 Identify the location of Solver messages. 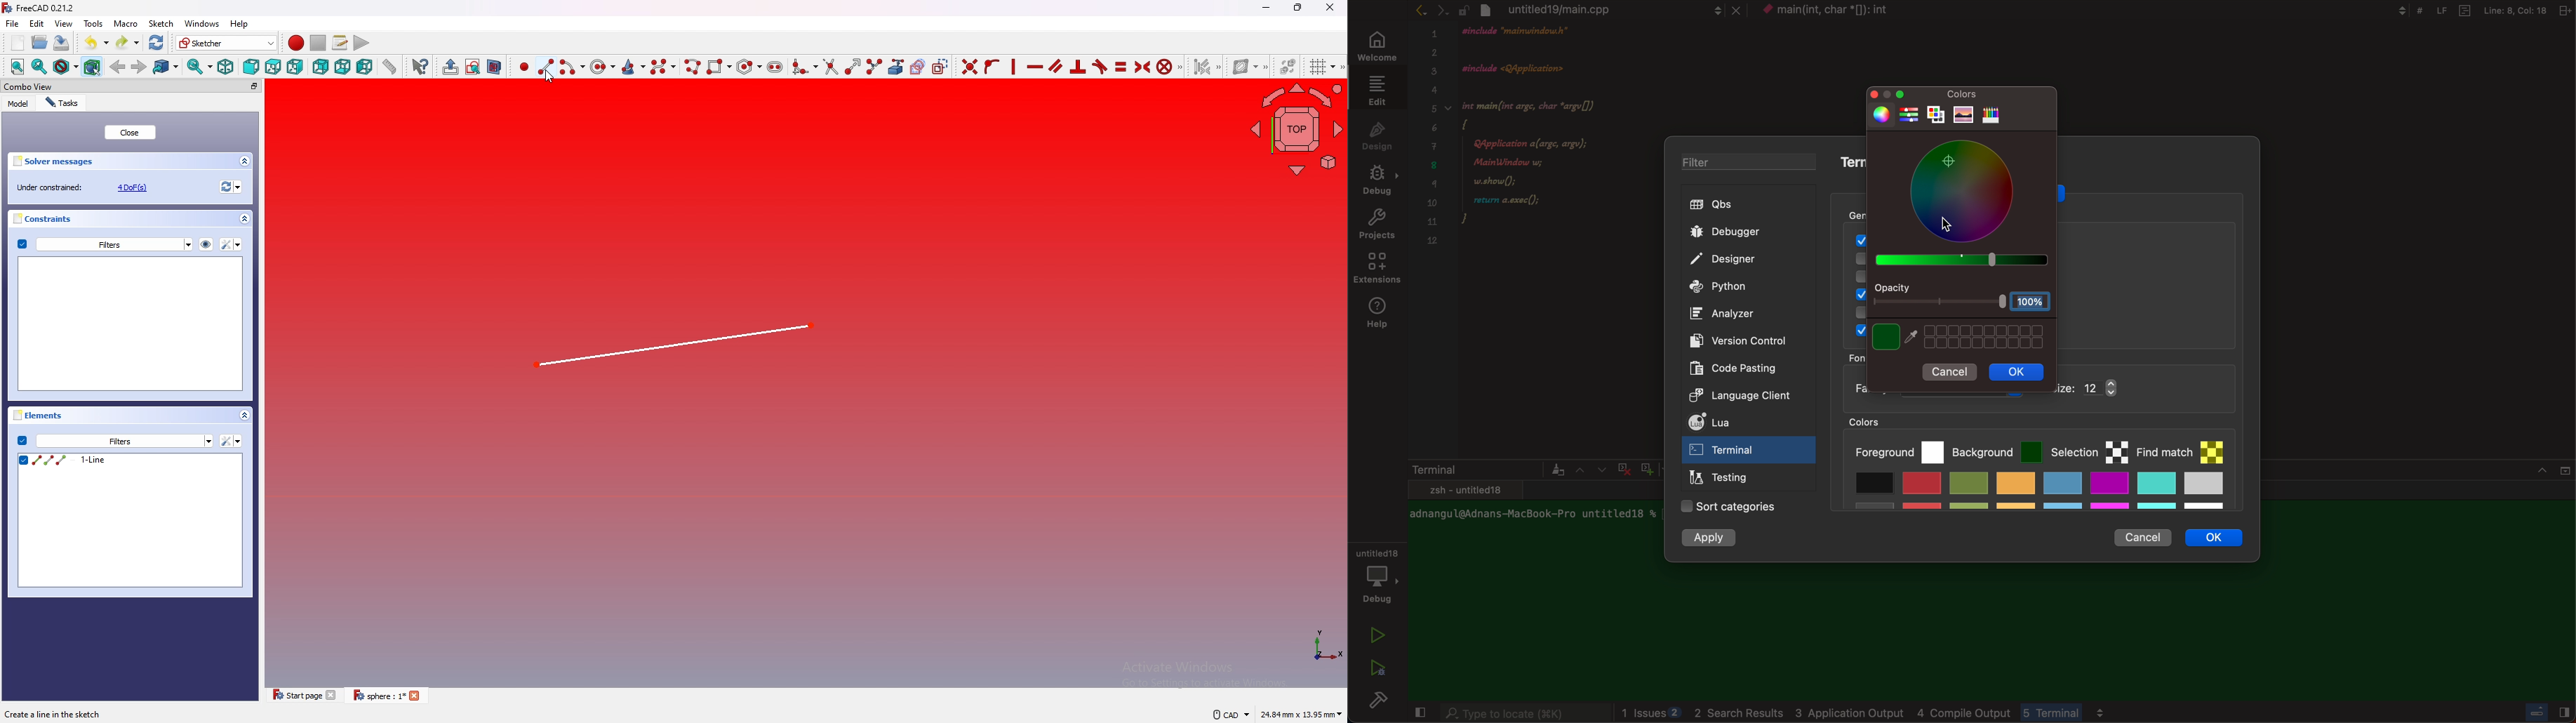
(132, 161).